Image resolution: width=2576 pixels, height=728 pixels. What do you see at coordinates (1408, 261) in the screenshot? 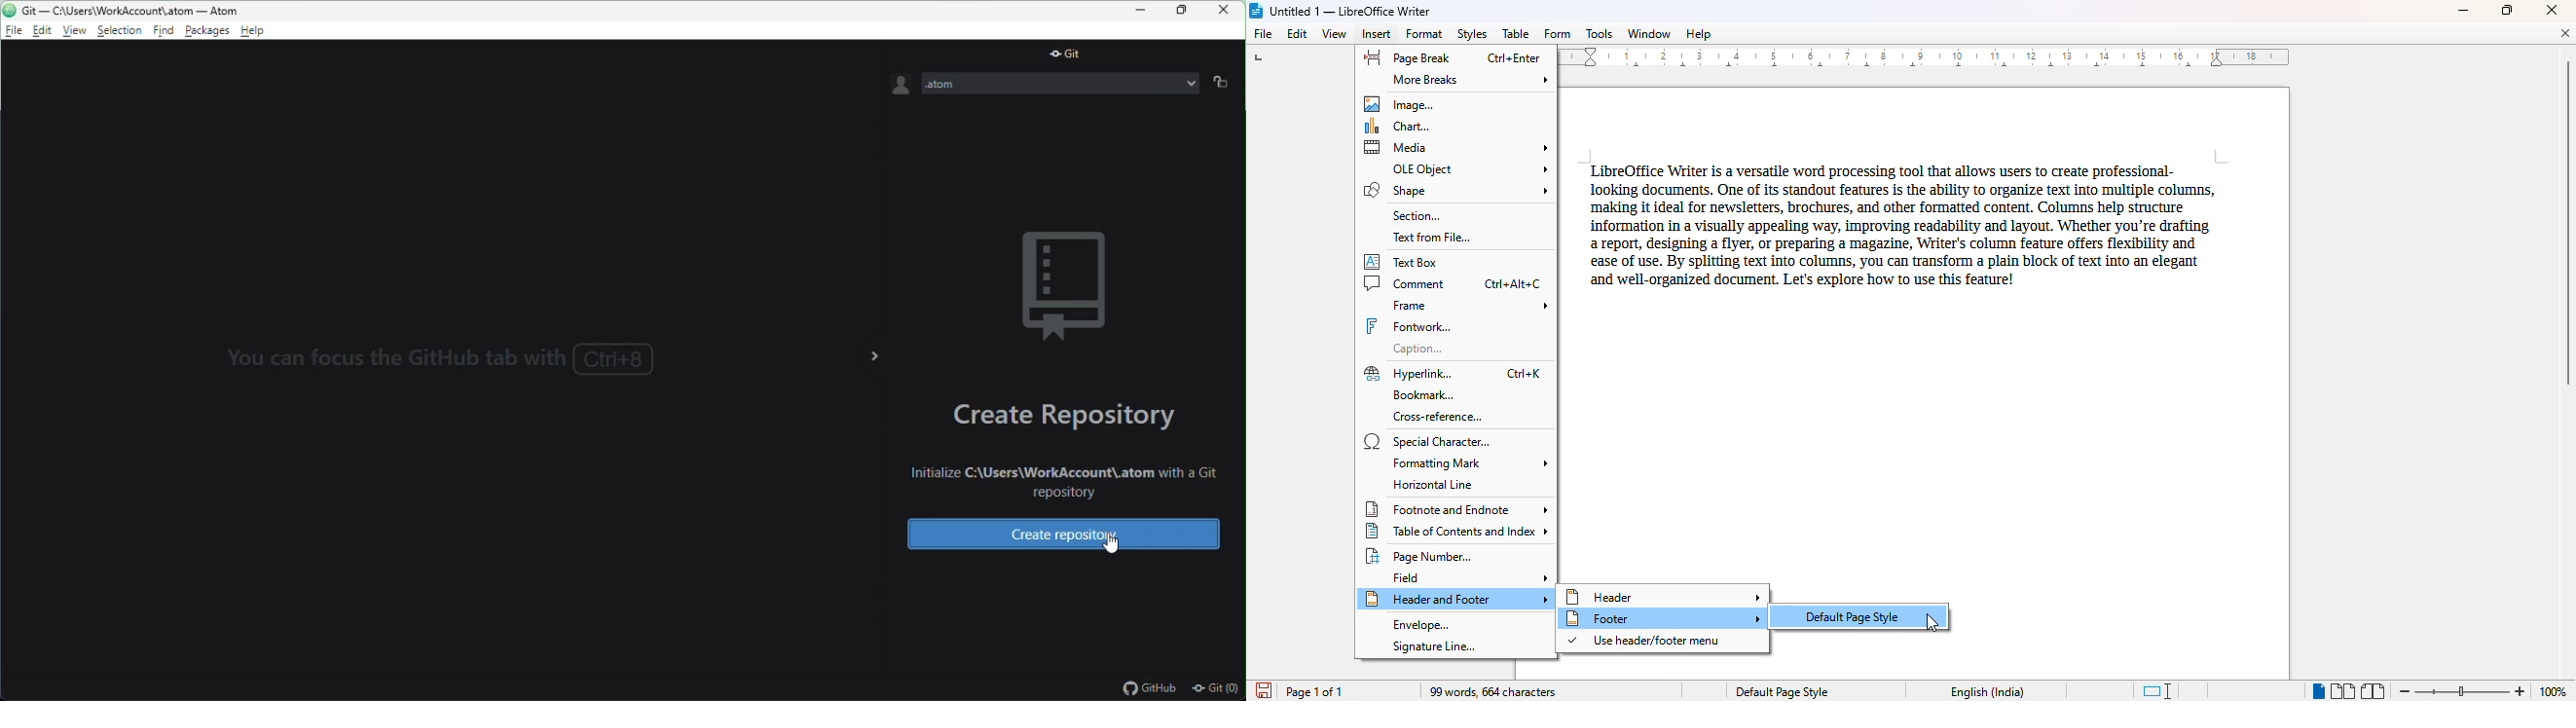
I see `text box` at bounding box center [1408, 261].